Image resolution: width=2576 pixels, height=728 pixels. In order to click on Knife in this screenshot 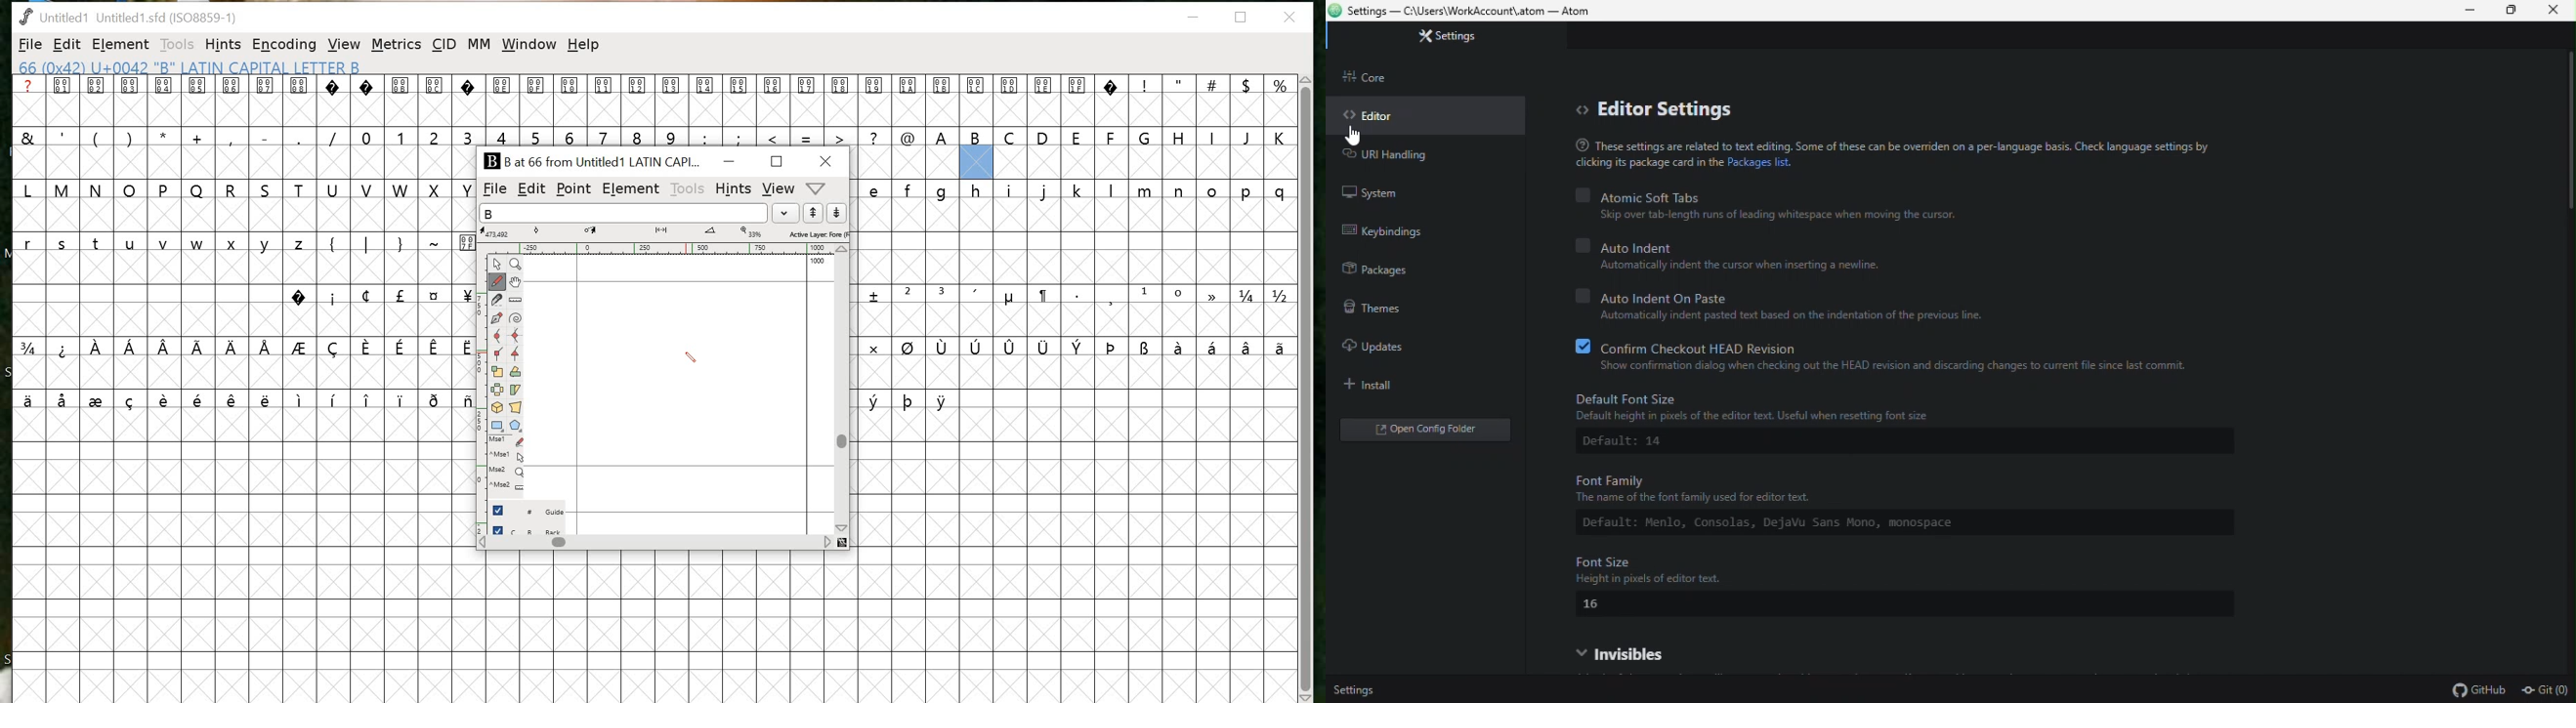, I will do `click(498, 302)`.